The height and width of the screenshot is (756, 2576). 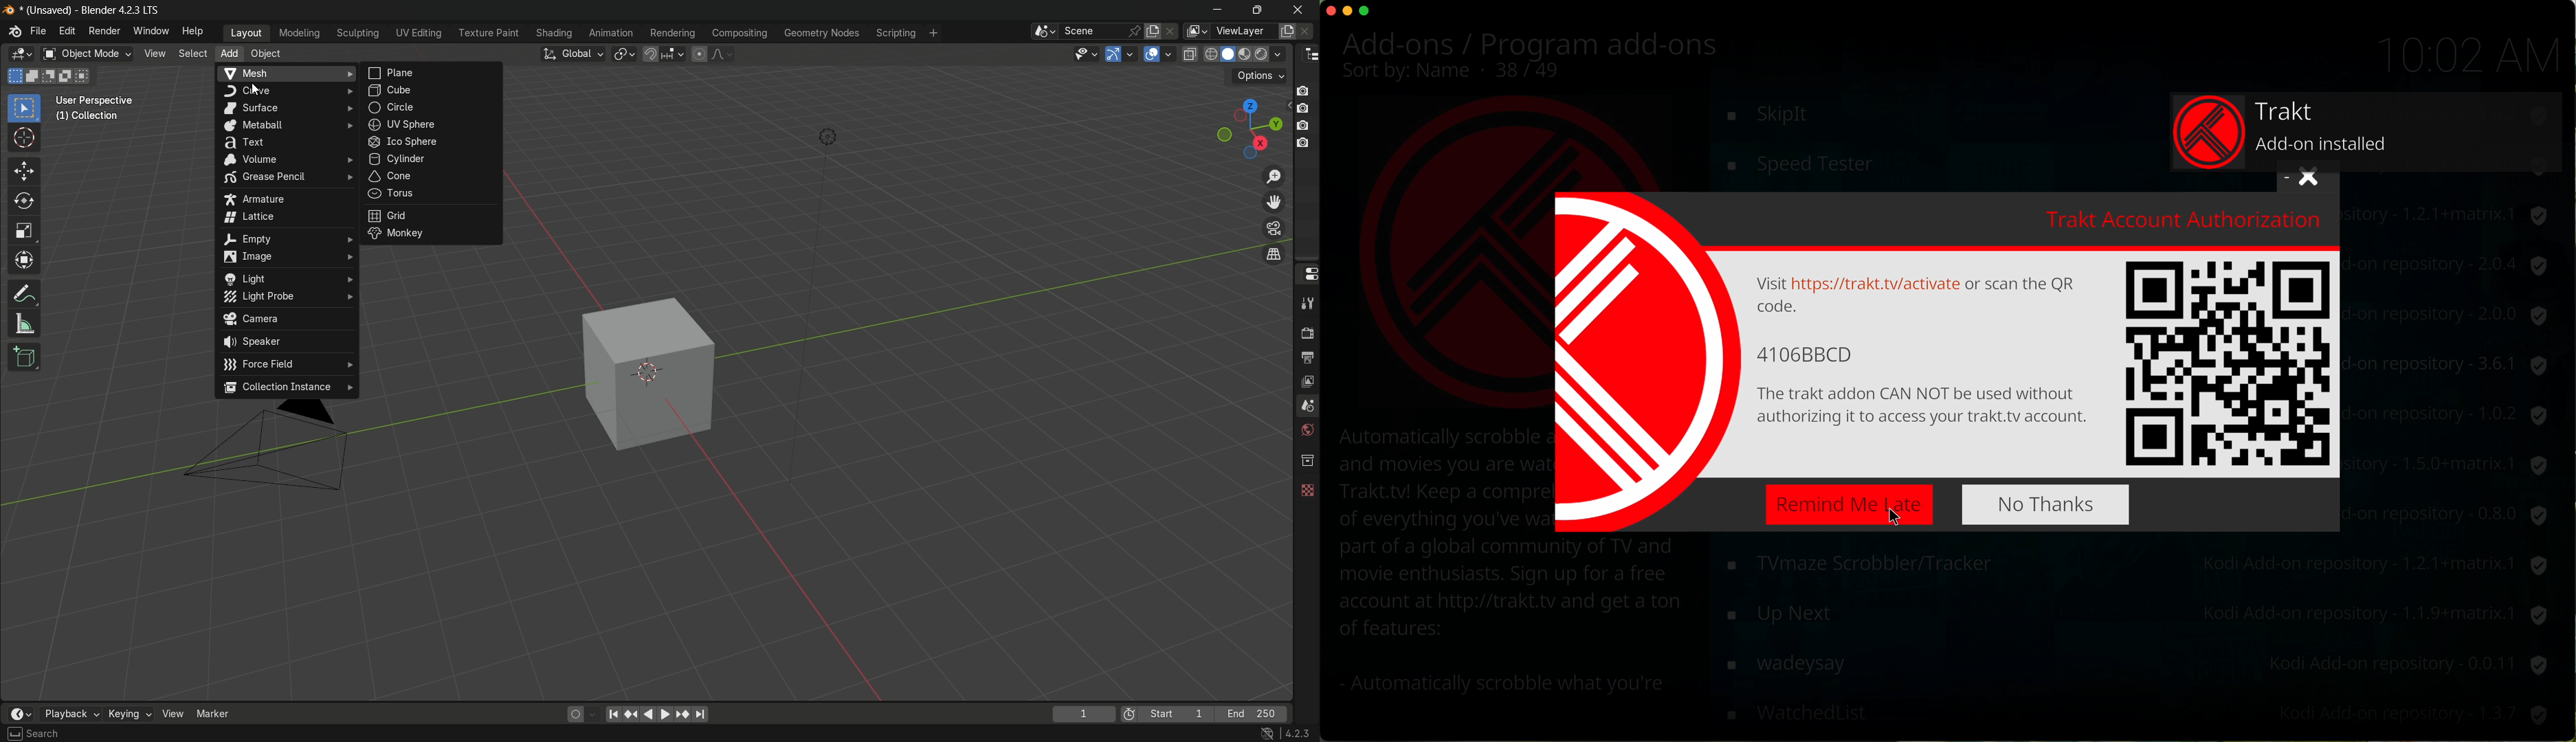 What do you see at coordinates (1307, 90) in the screenshot?
I see `capture` at bounding box center [1307, 90].